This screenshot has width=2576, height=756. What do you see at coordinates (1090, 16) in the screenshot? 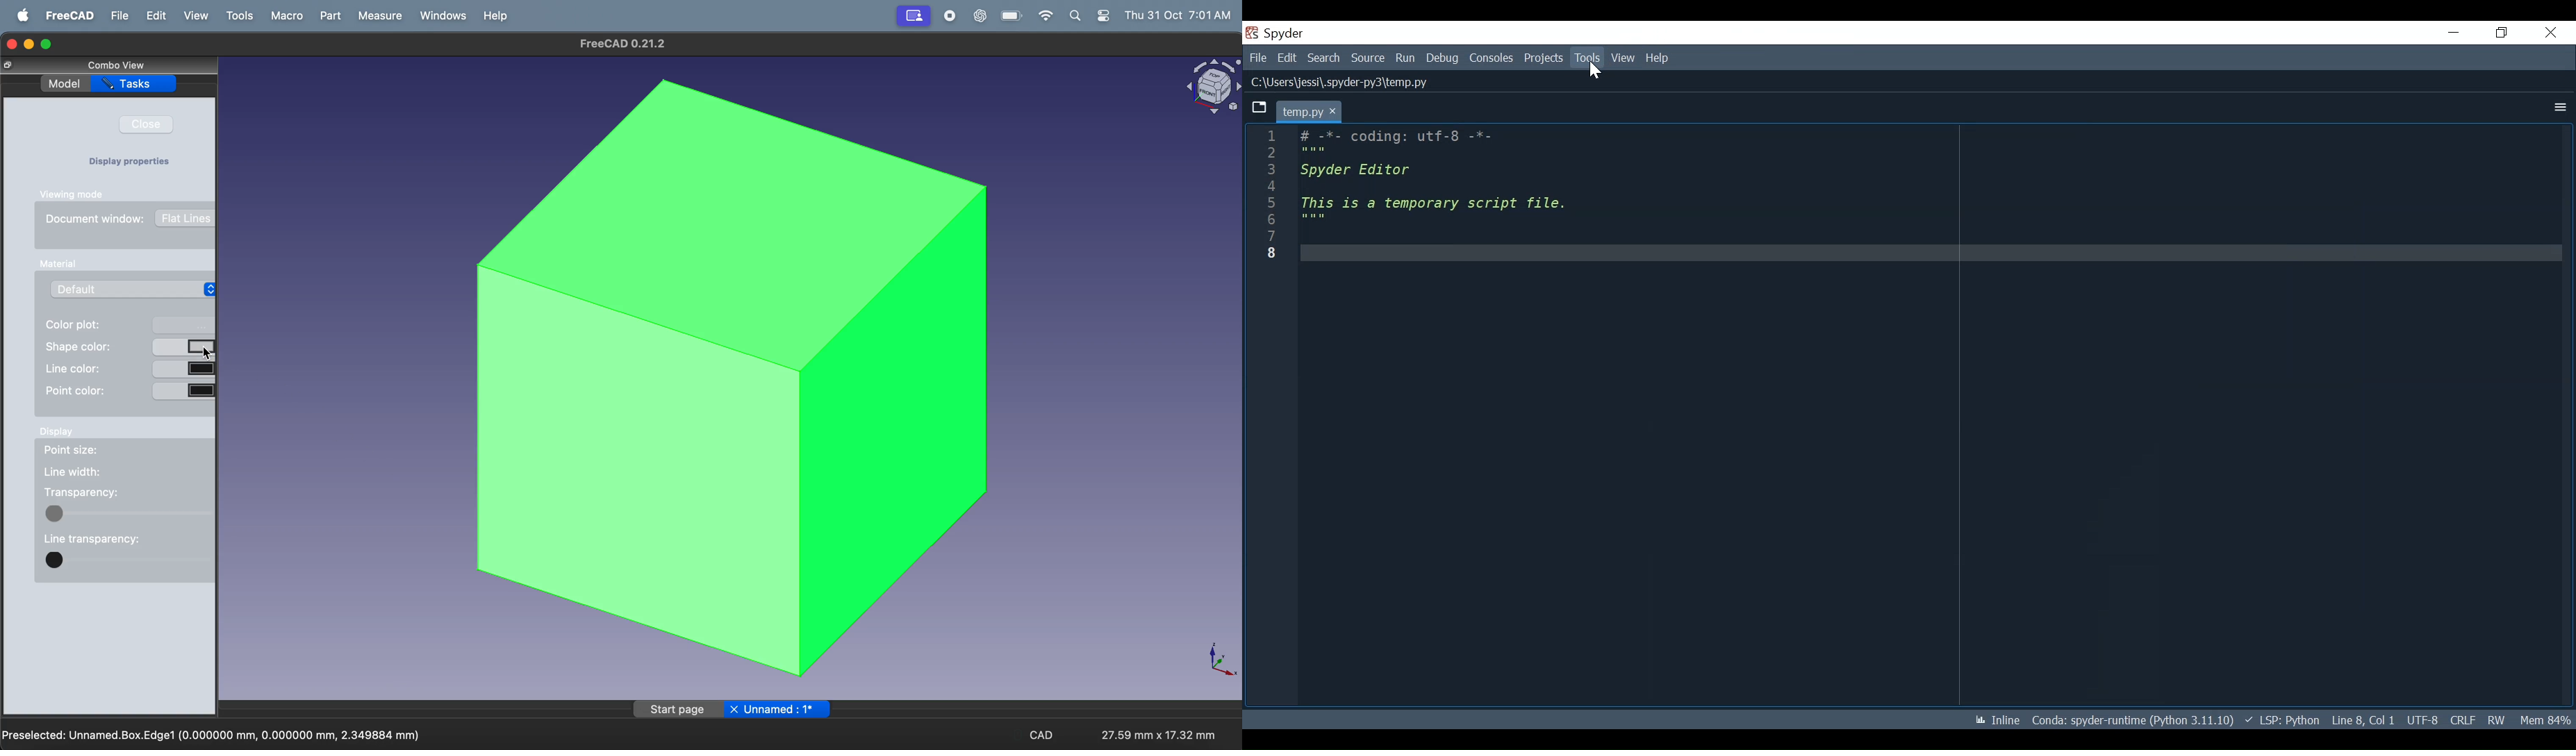
I see `apple widgets` at bounding box center [1090, 16].